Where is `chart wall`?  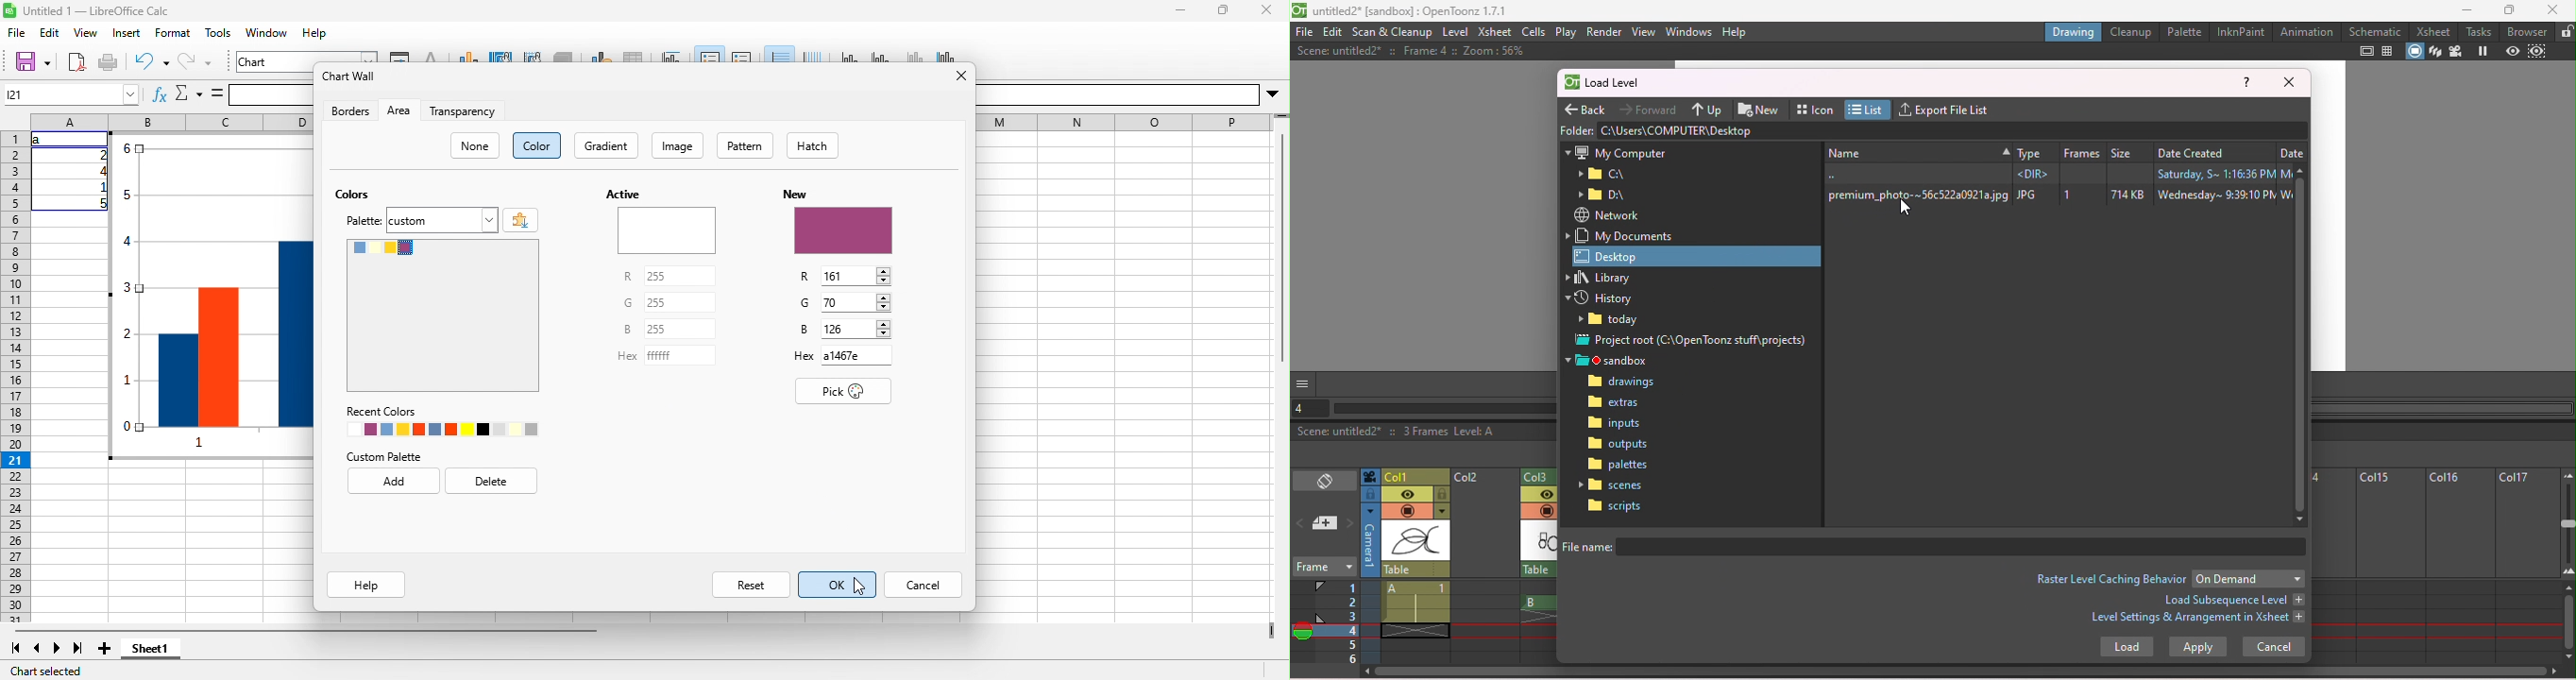
chart wall is located at coordinates (350, 76).